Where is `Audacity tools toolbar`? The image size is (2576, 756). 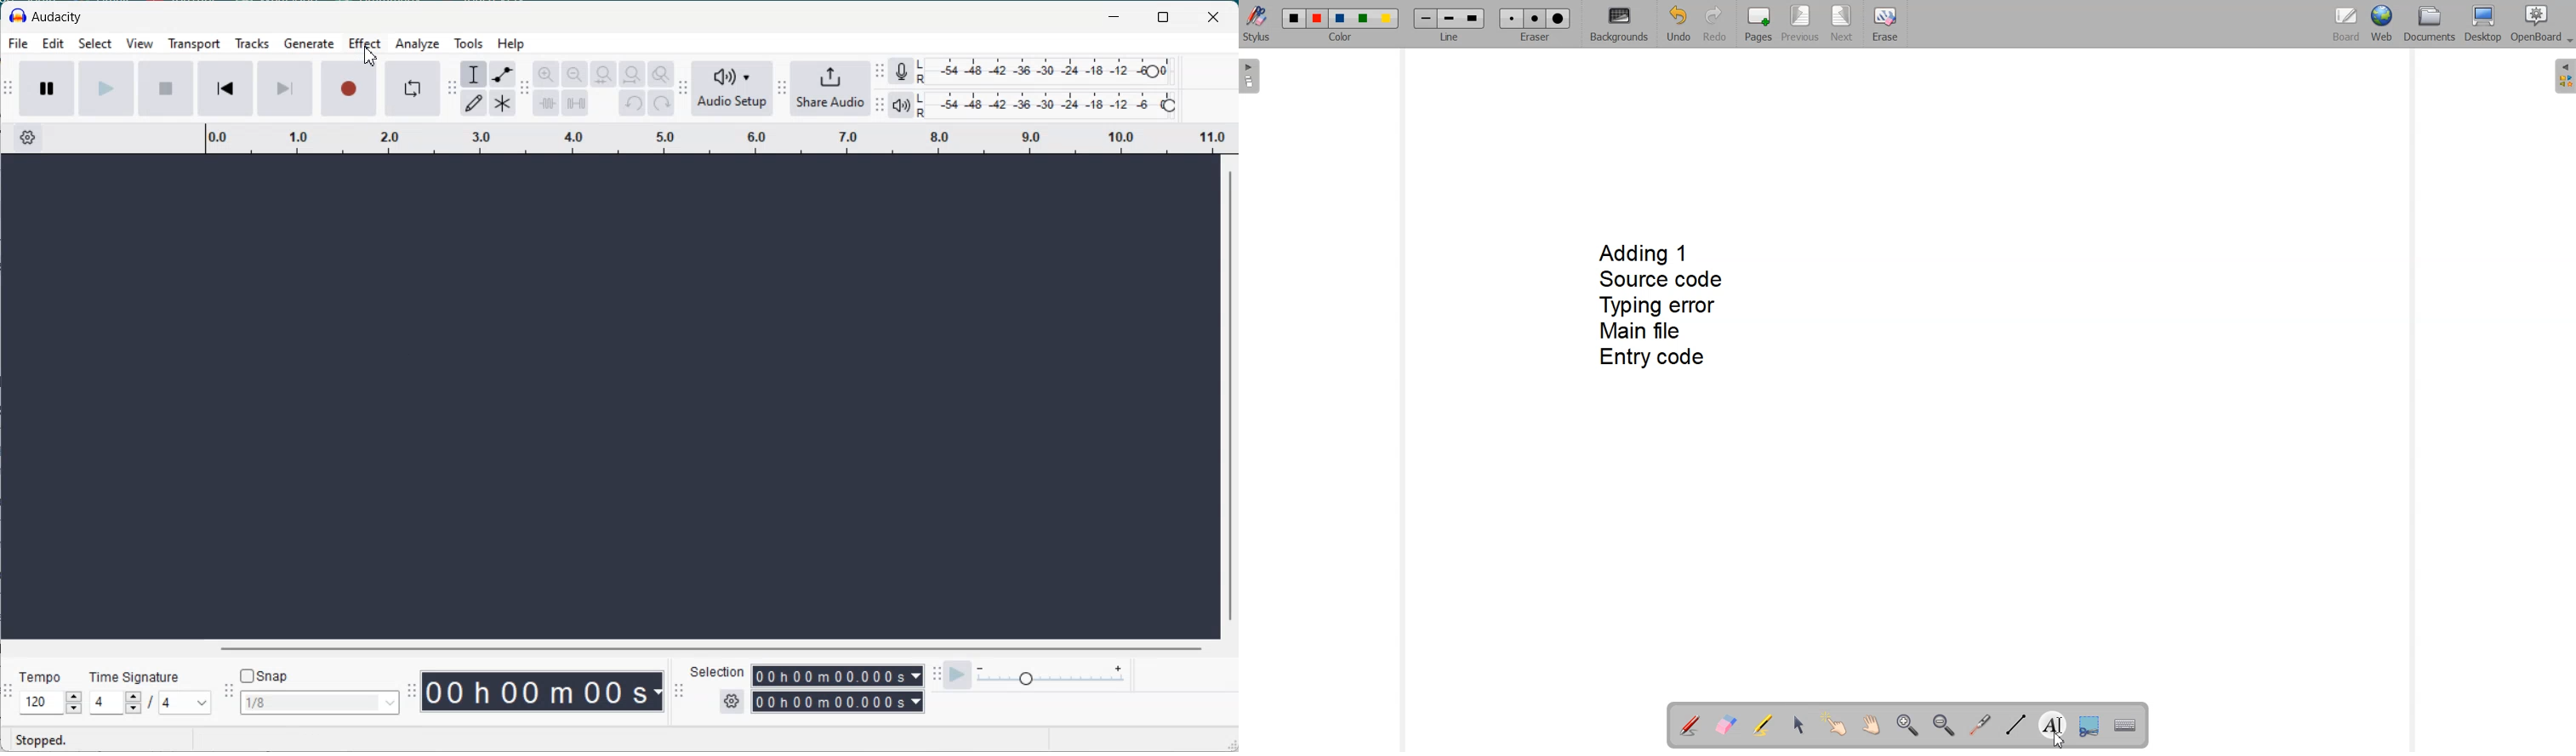
Audacity tools toolbar is located at coordinates (453, 89).